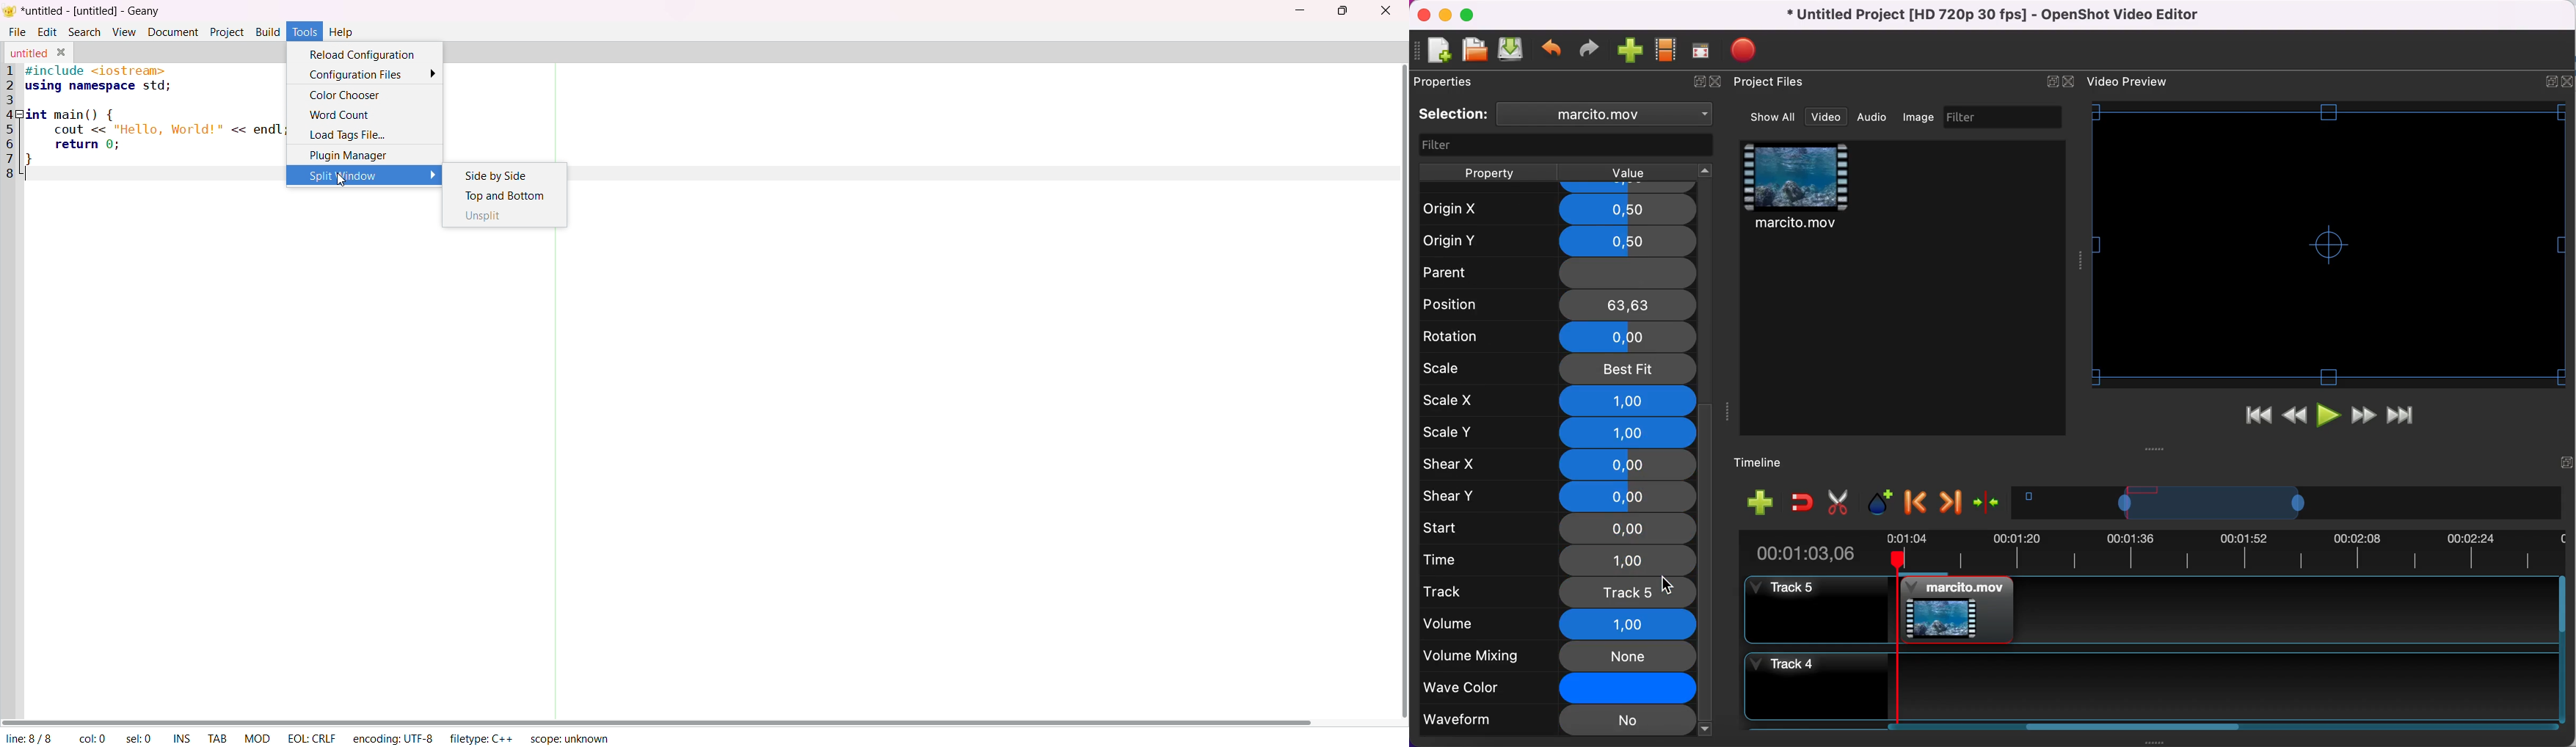 The width and height of the screenshot is (2576, 756). I want to click on rotation 0, so click(1558, 338).